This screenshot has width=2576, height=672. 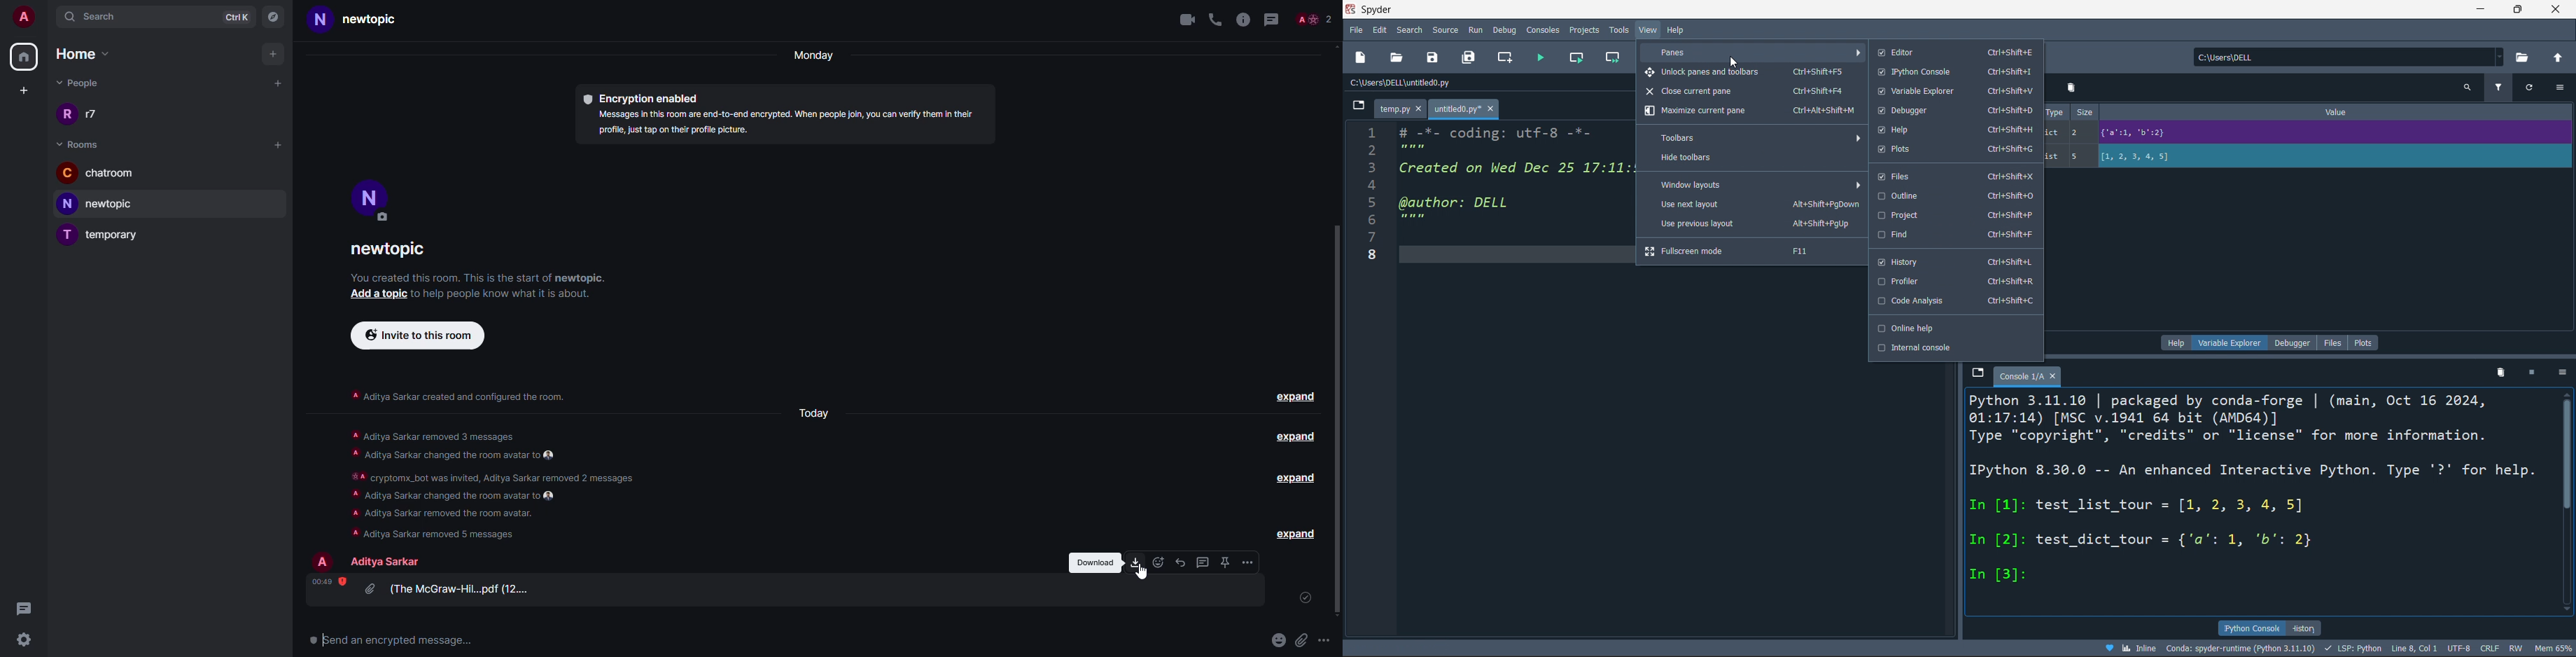 I want to click on video call, so click(x=1183, y=20).